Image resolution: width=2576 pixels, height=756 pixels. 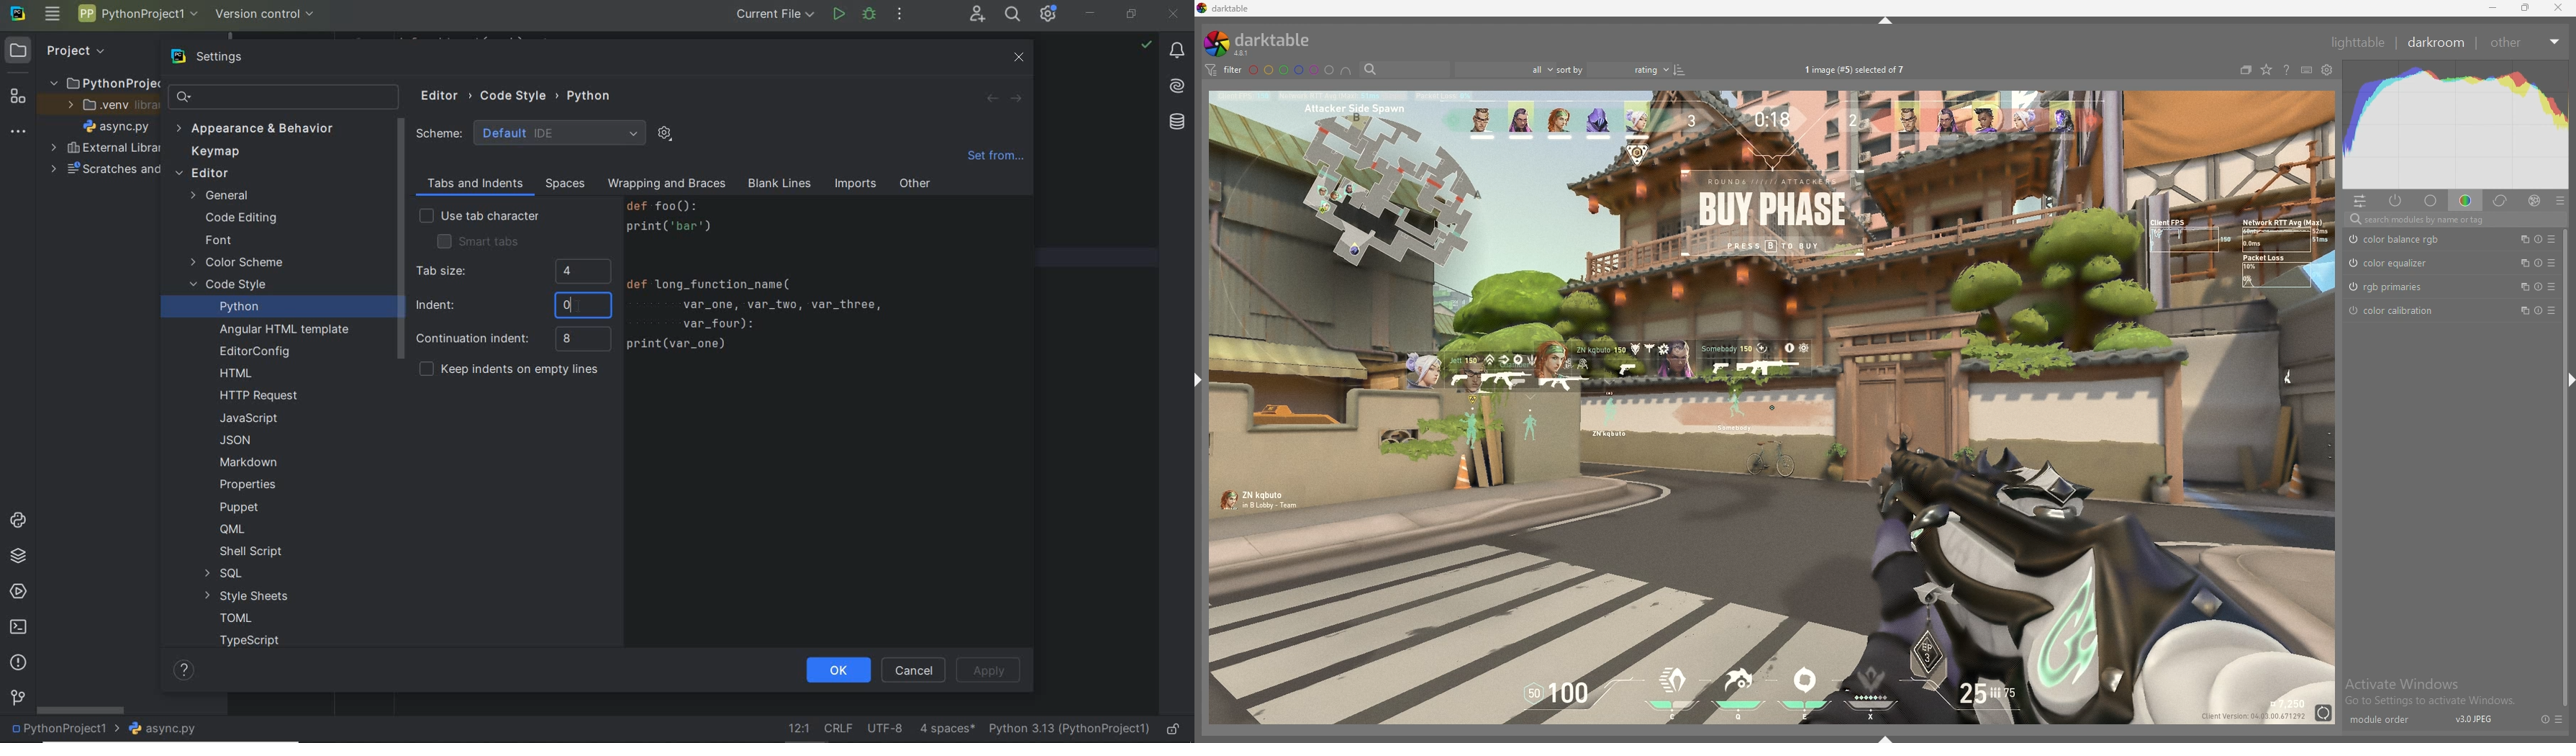 What do you see at coordinates (1263, 43) in the screenshot?
I see `darktable` at bounding box center [1263, 43].